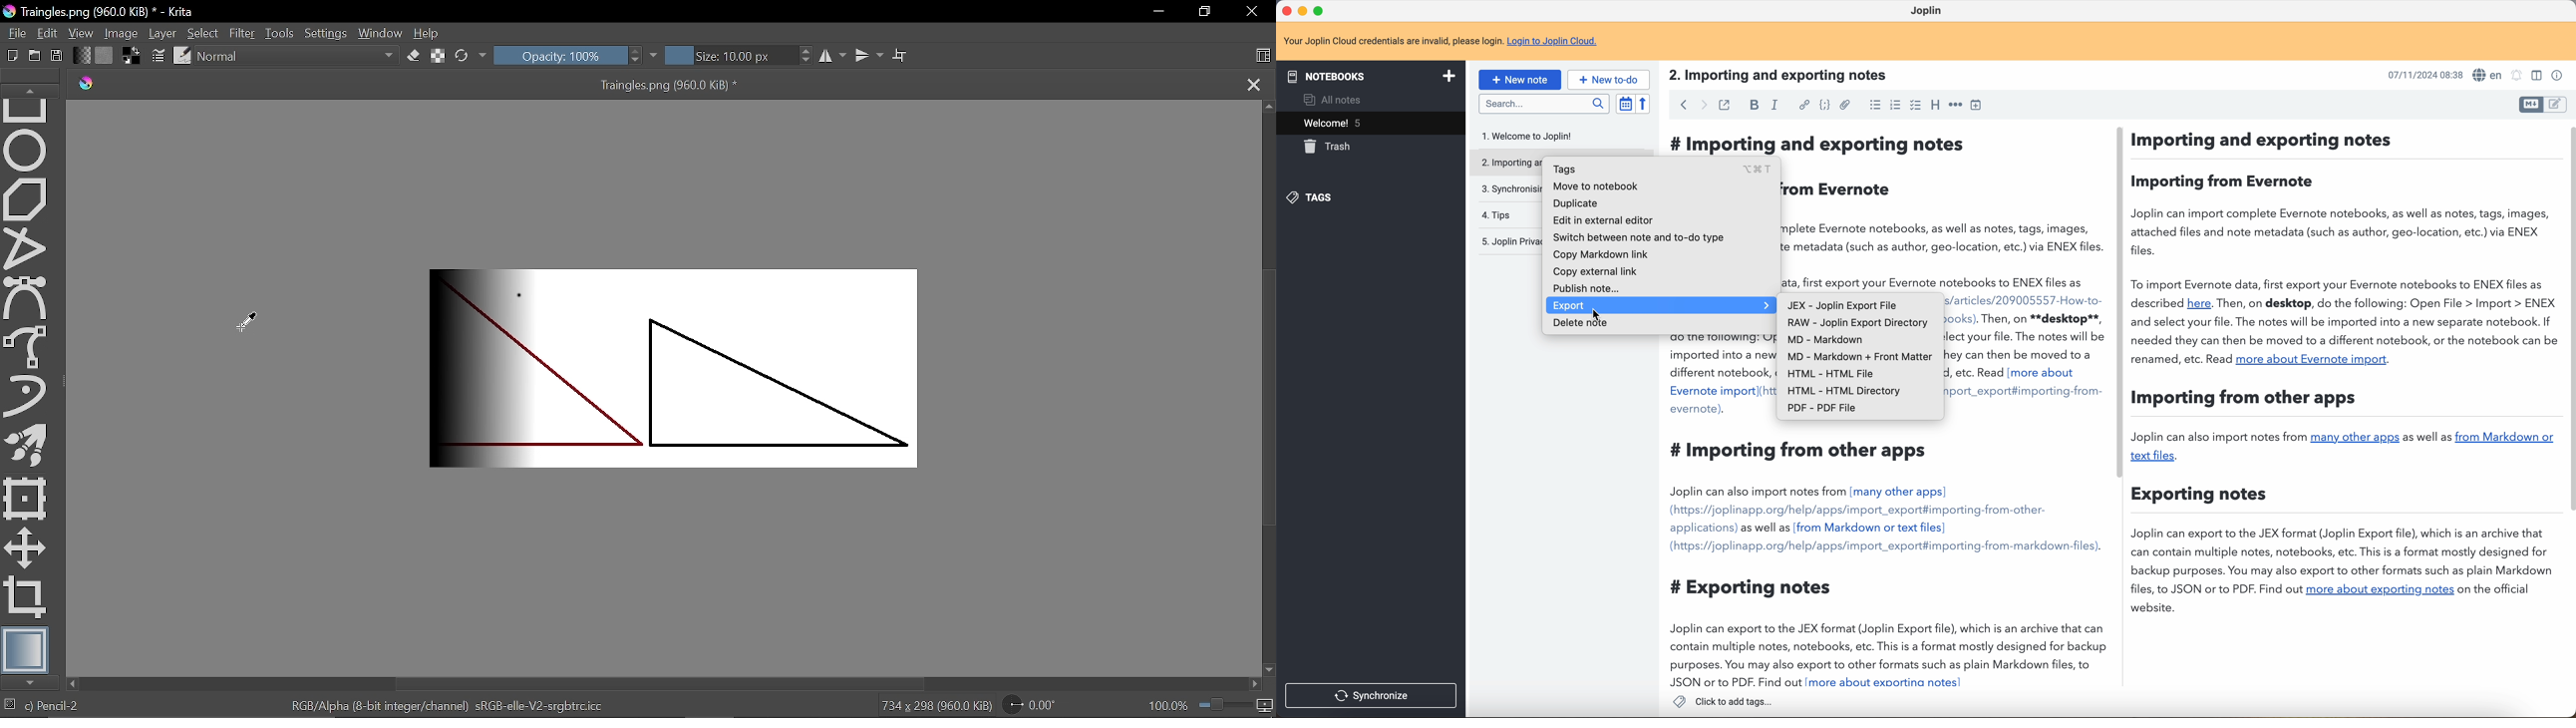  What do you see at coordinates (1873, 106) in the screenshot?
I see `bulleted list` at bounding box center [1873, 106].